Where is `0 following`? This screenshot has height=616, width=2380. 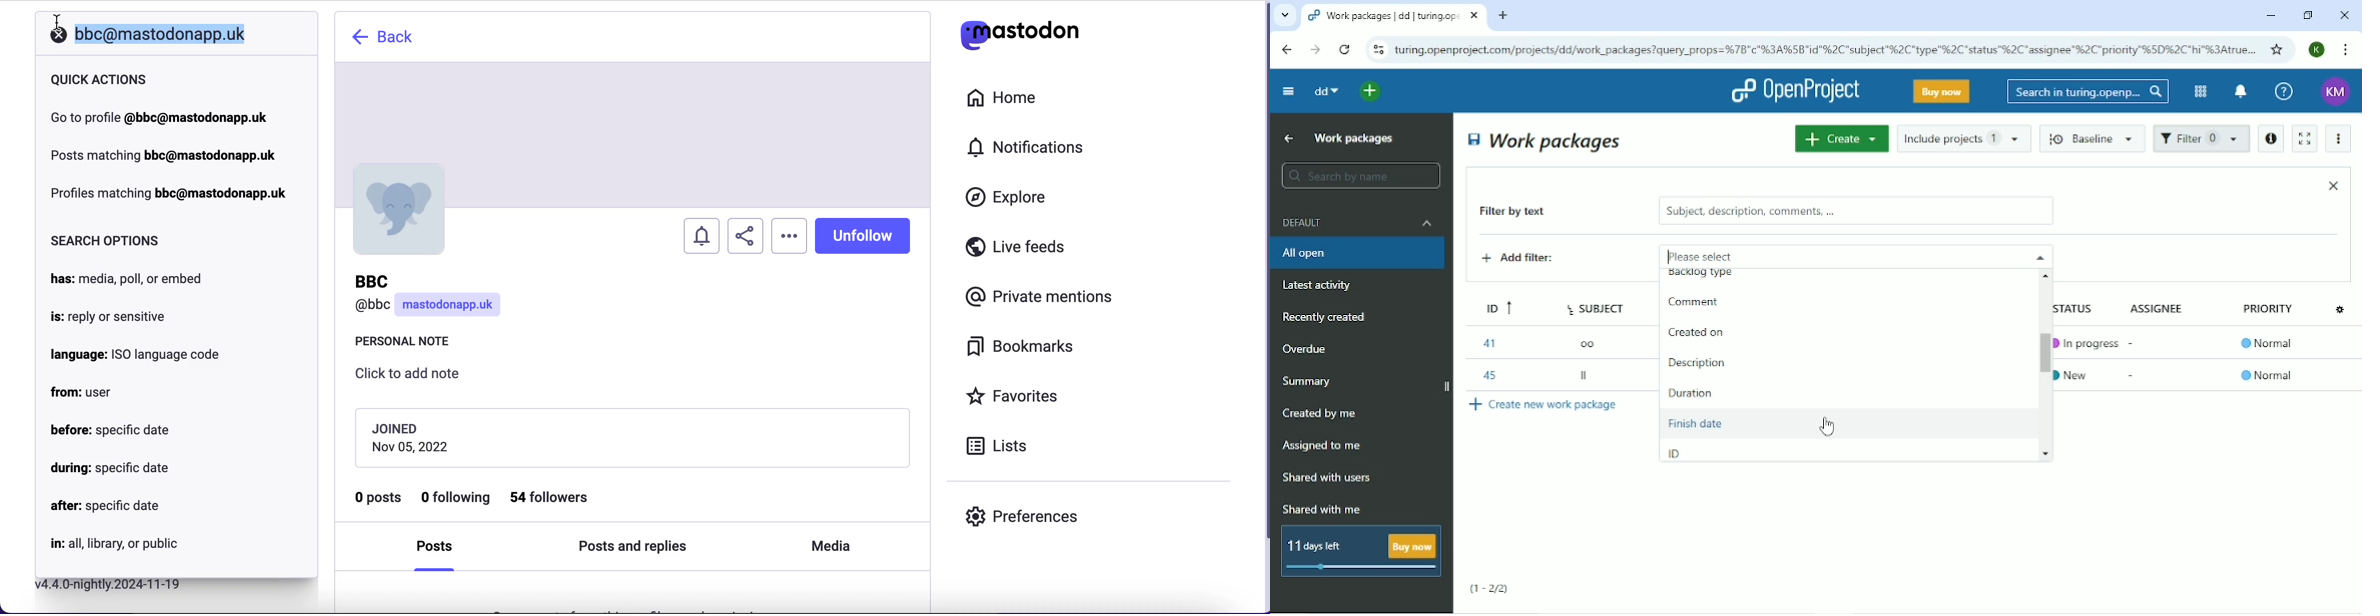
0 following is located at coordinates (457, 499).